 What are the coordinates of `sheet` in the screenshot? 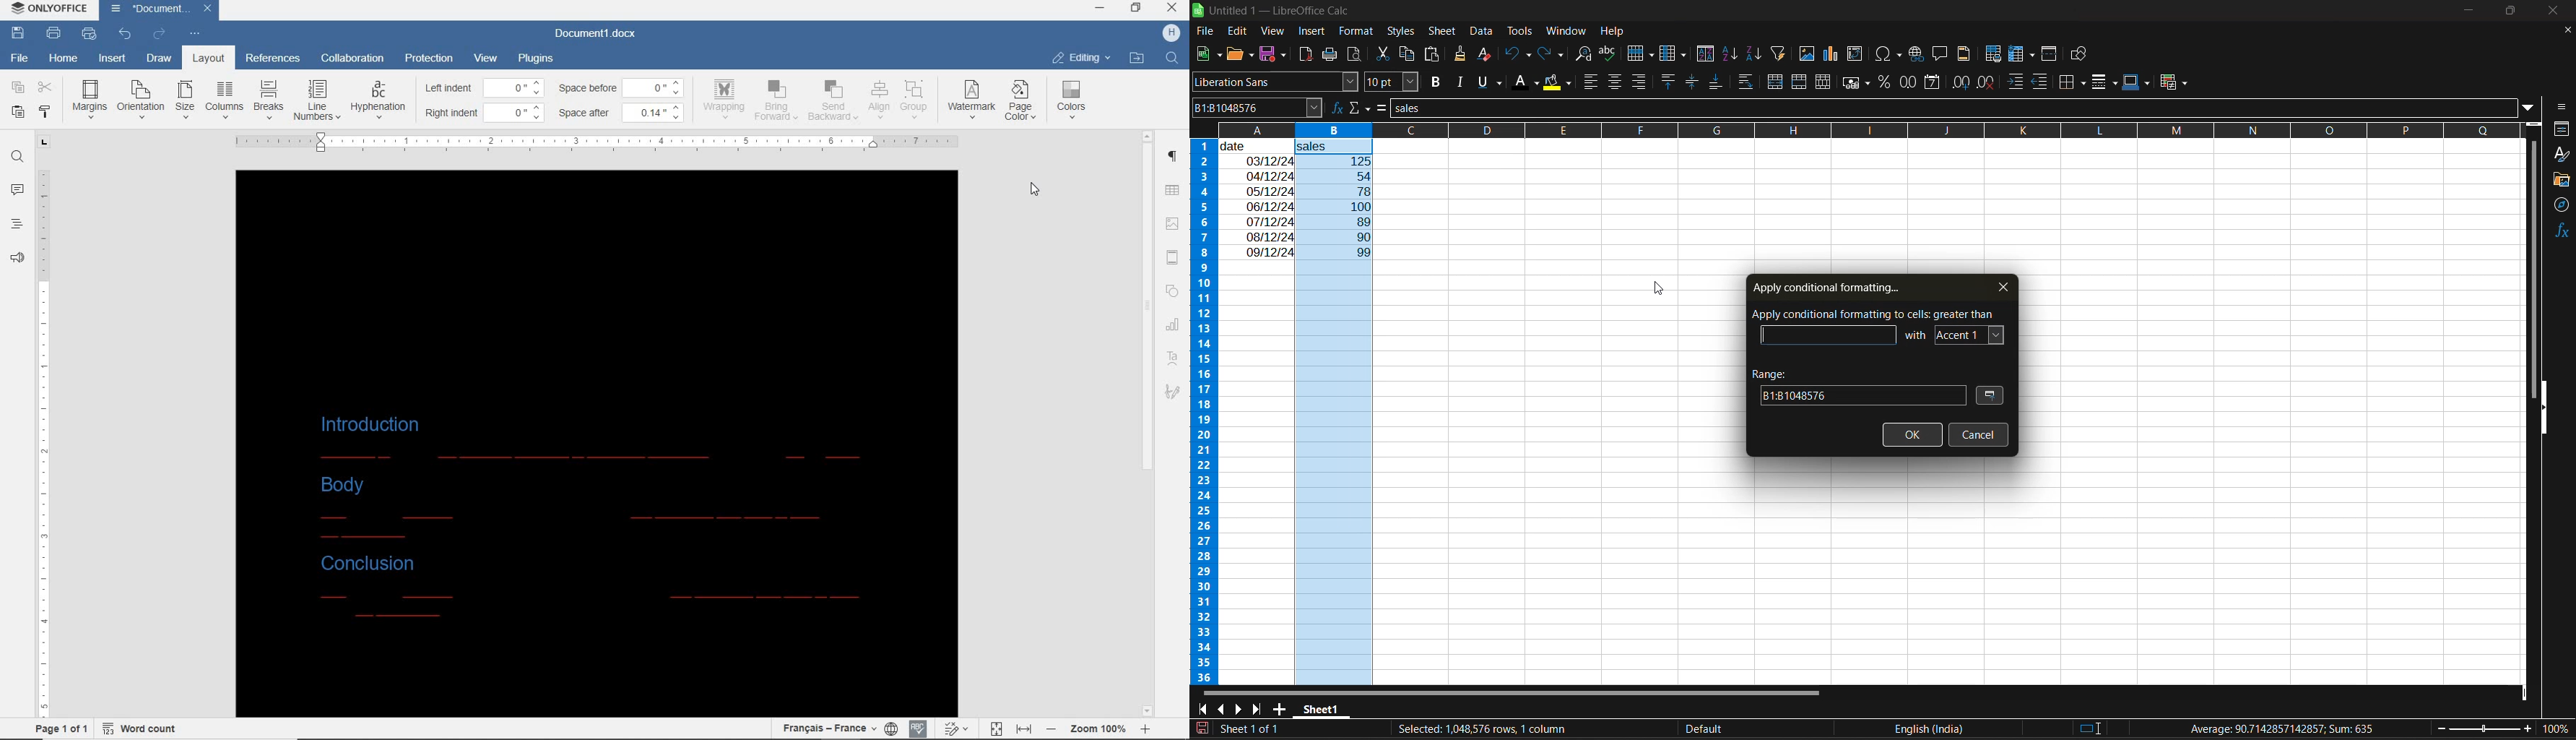 It's located at (1441, 32).